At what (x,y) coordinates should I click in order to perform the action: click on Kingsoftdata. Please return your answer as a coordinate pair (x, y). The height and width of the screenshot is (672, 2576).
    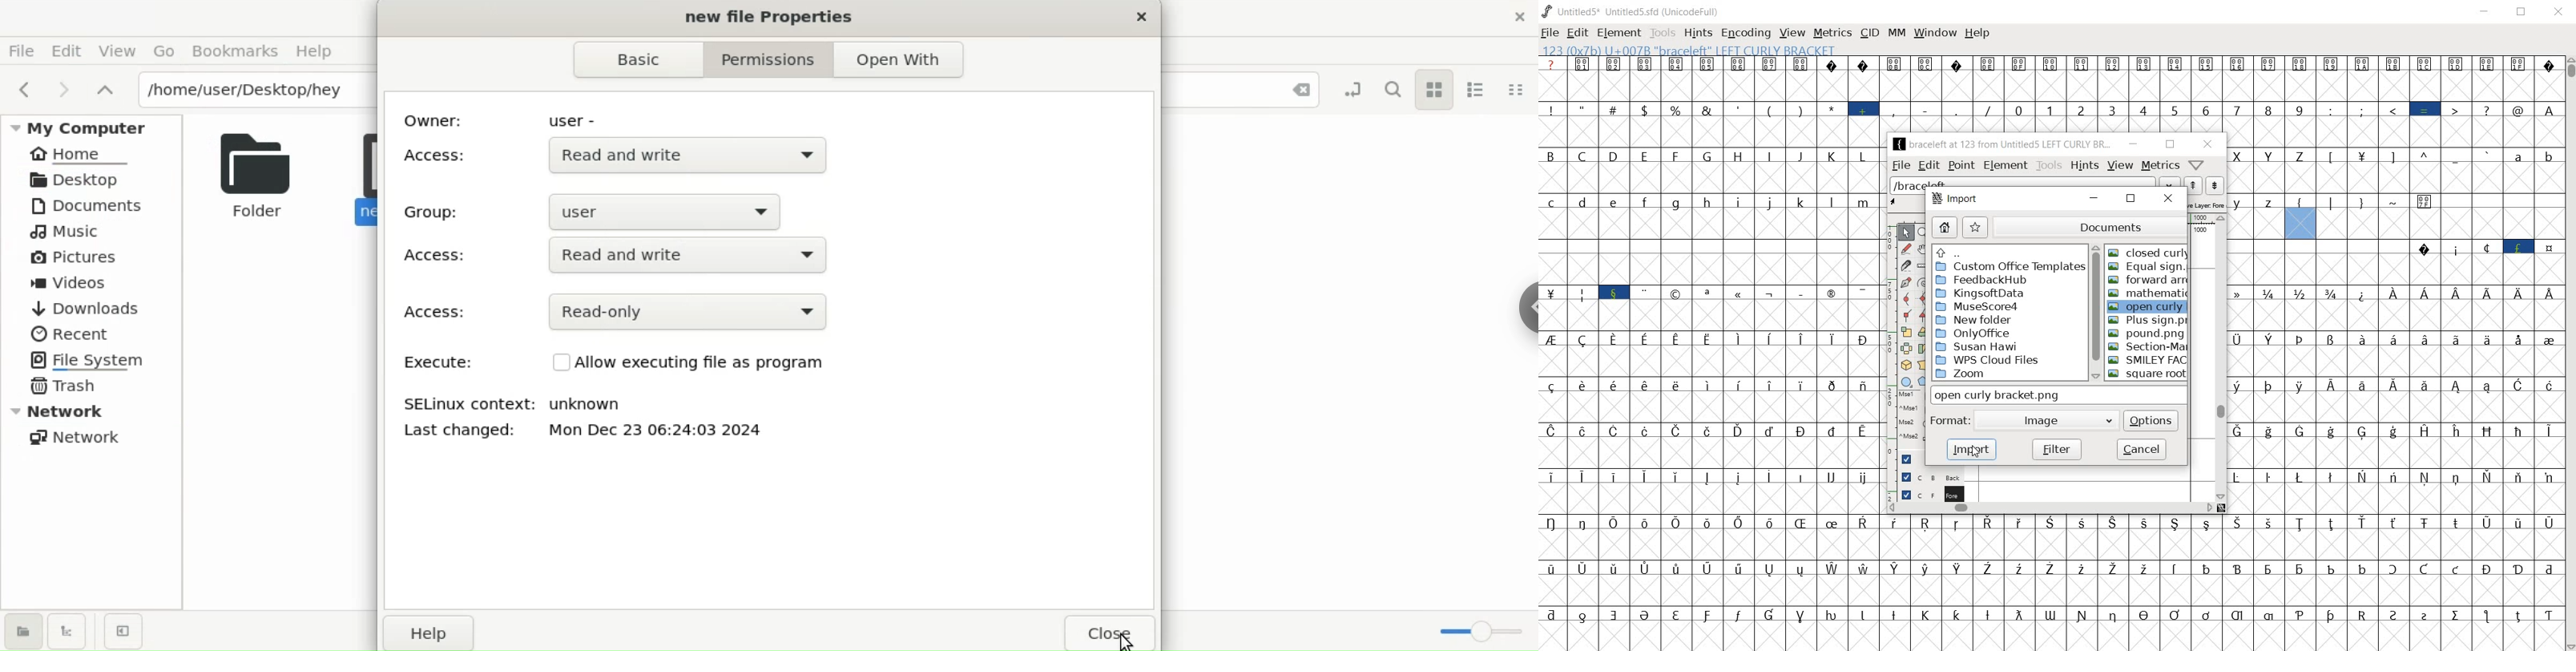
    Looking at the image, I should click on (1981, 292).